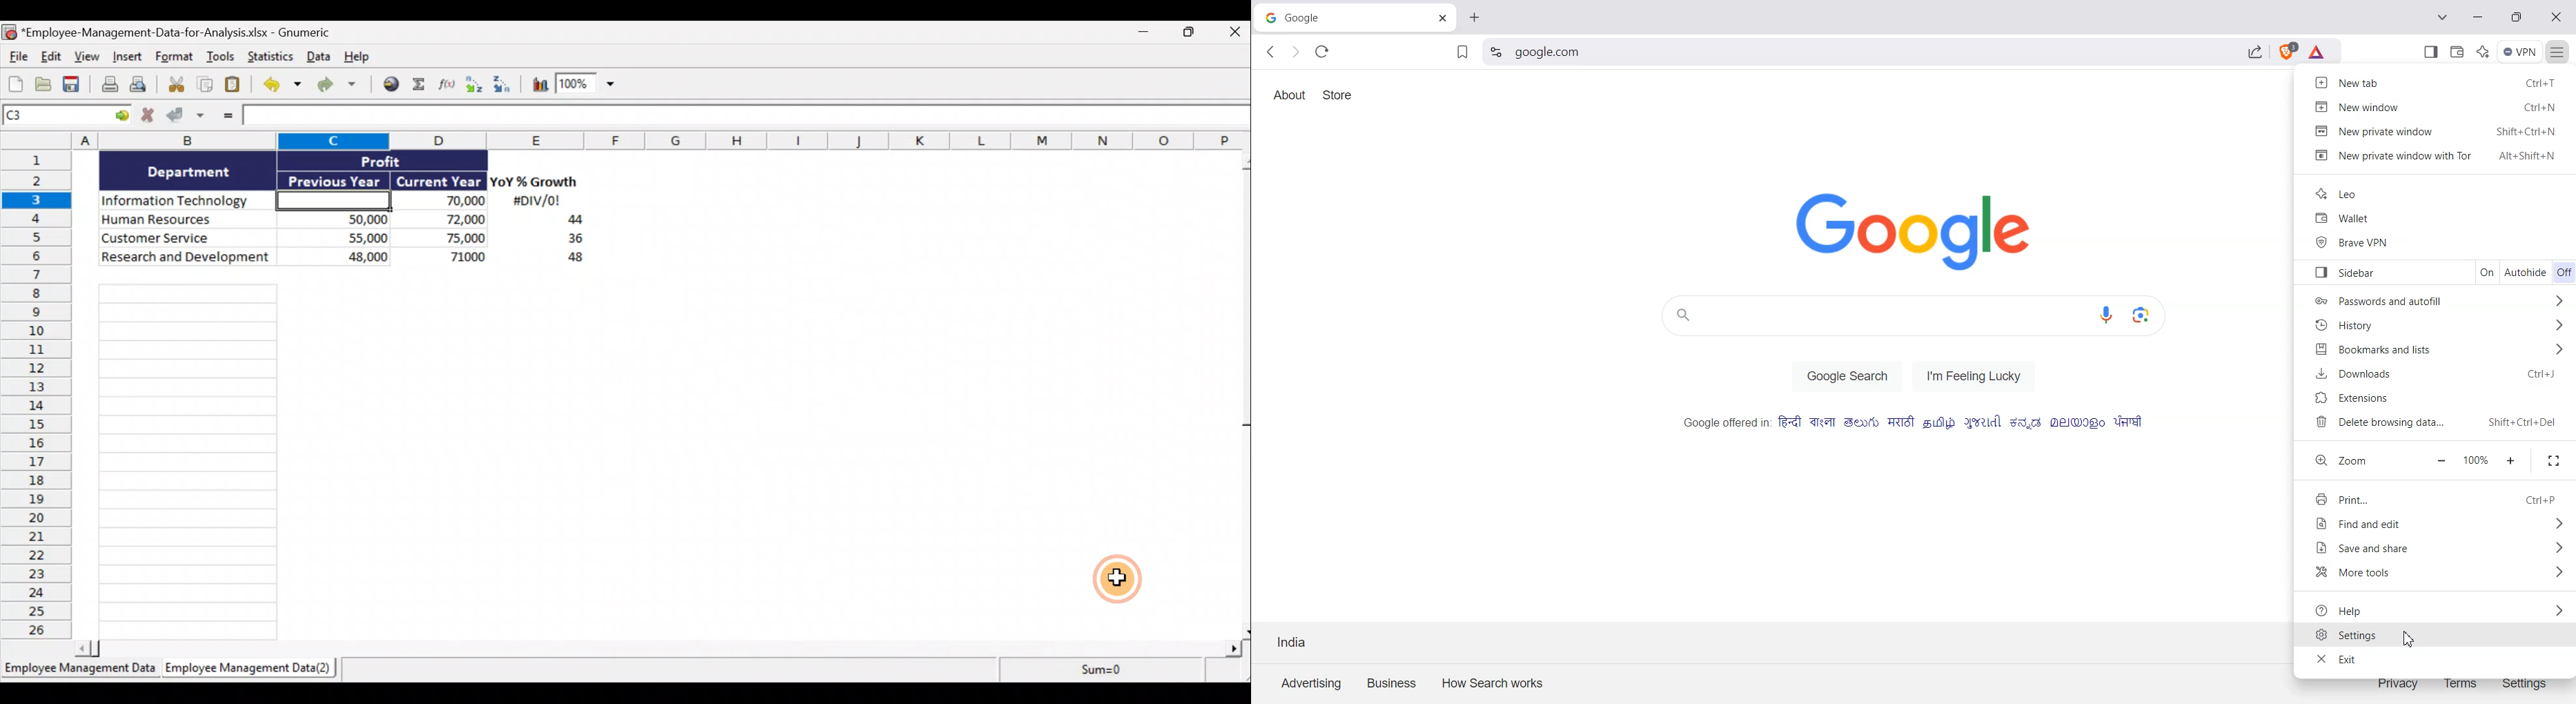 The width and height of the screenshot is (2576, 728). Describe the element at coordinates (2286, 54) in the screenshot. I see `Brave Shield` at that location.